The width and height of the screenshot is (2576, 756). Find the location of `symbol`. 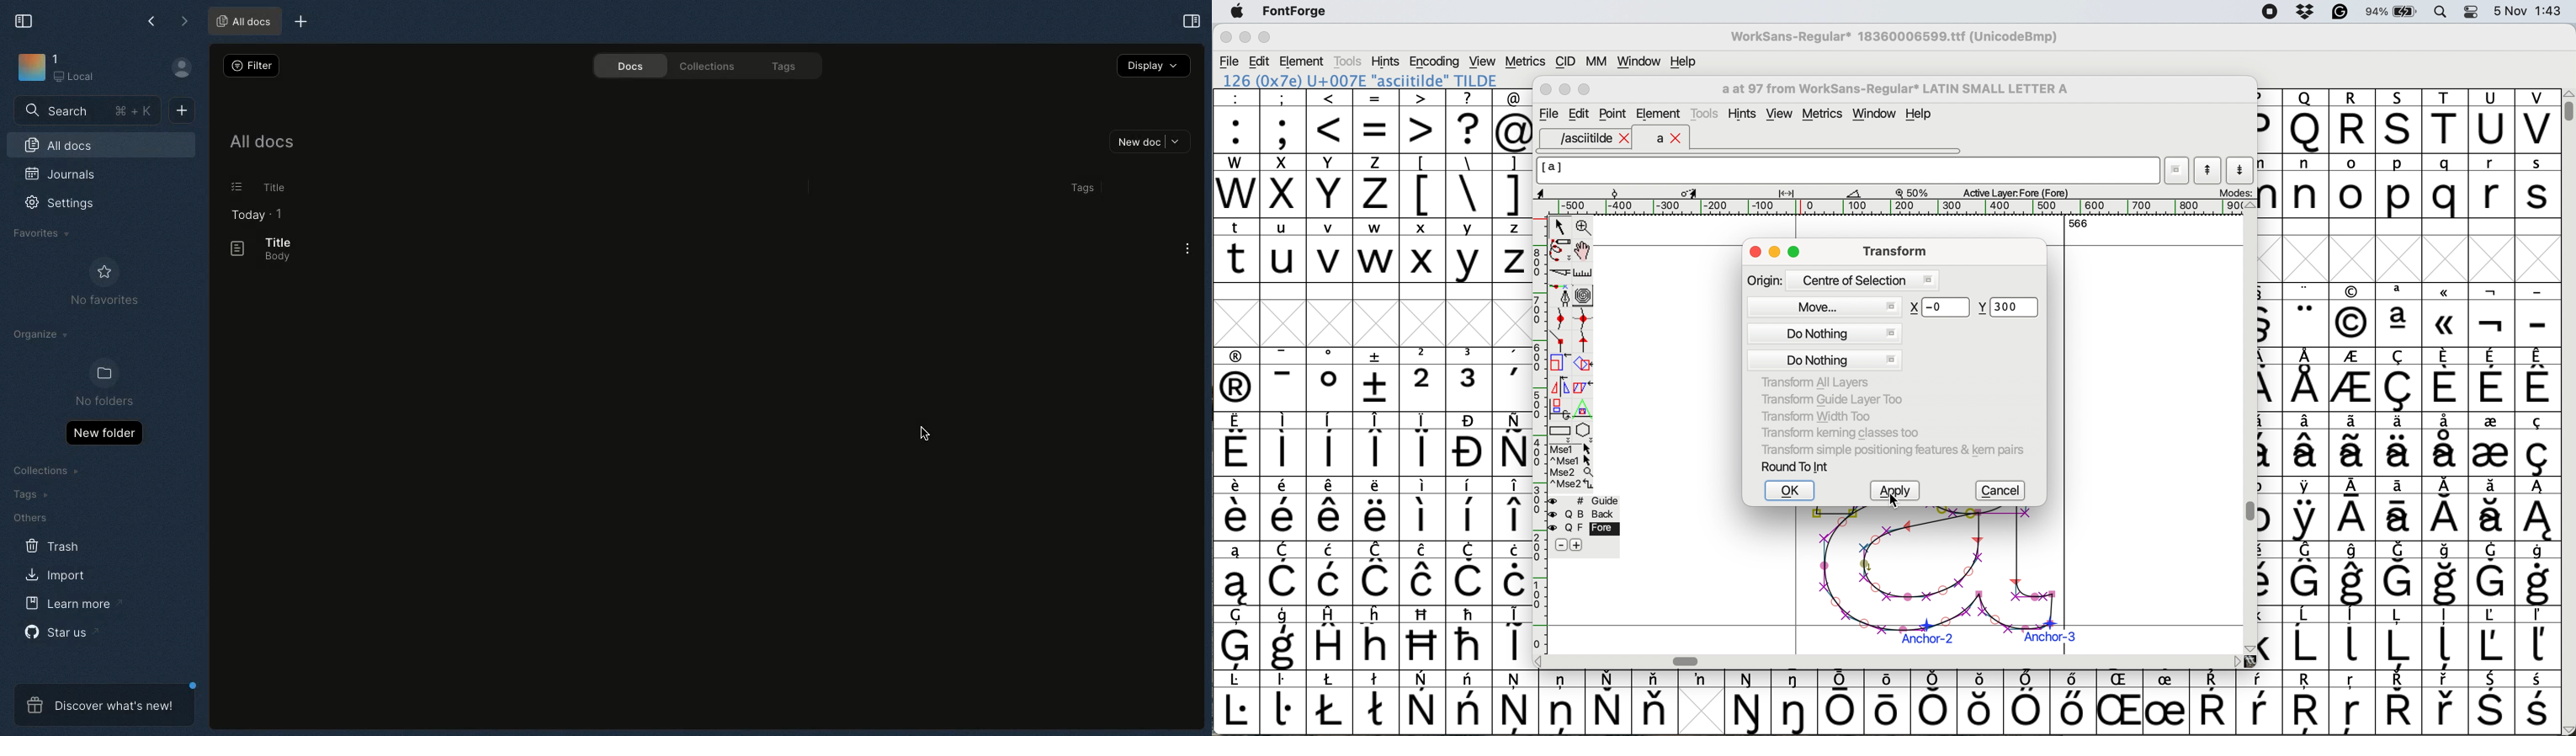

symbol is located at coordinates (1237, 380).